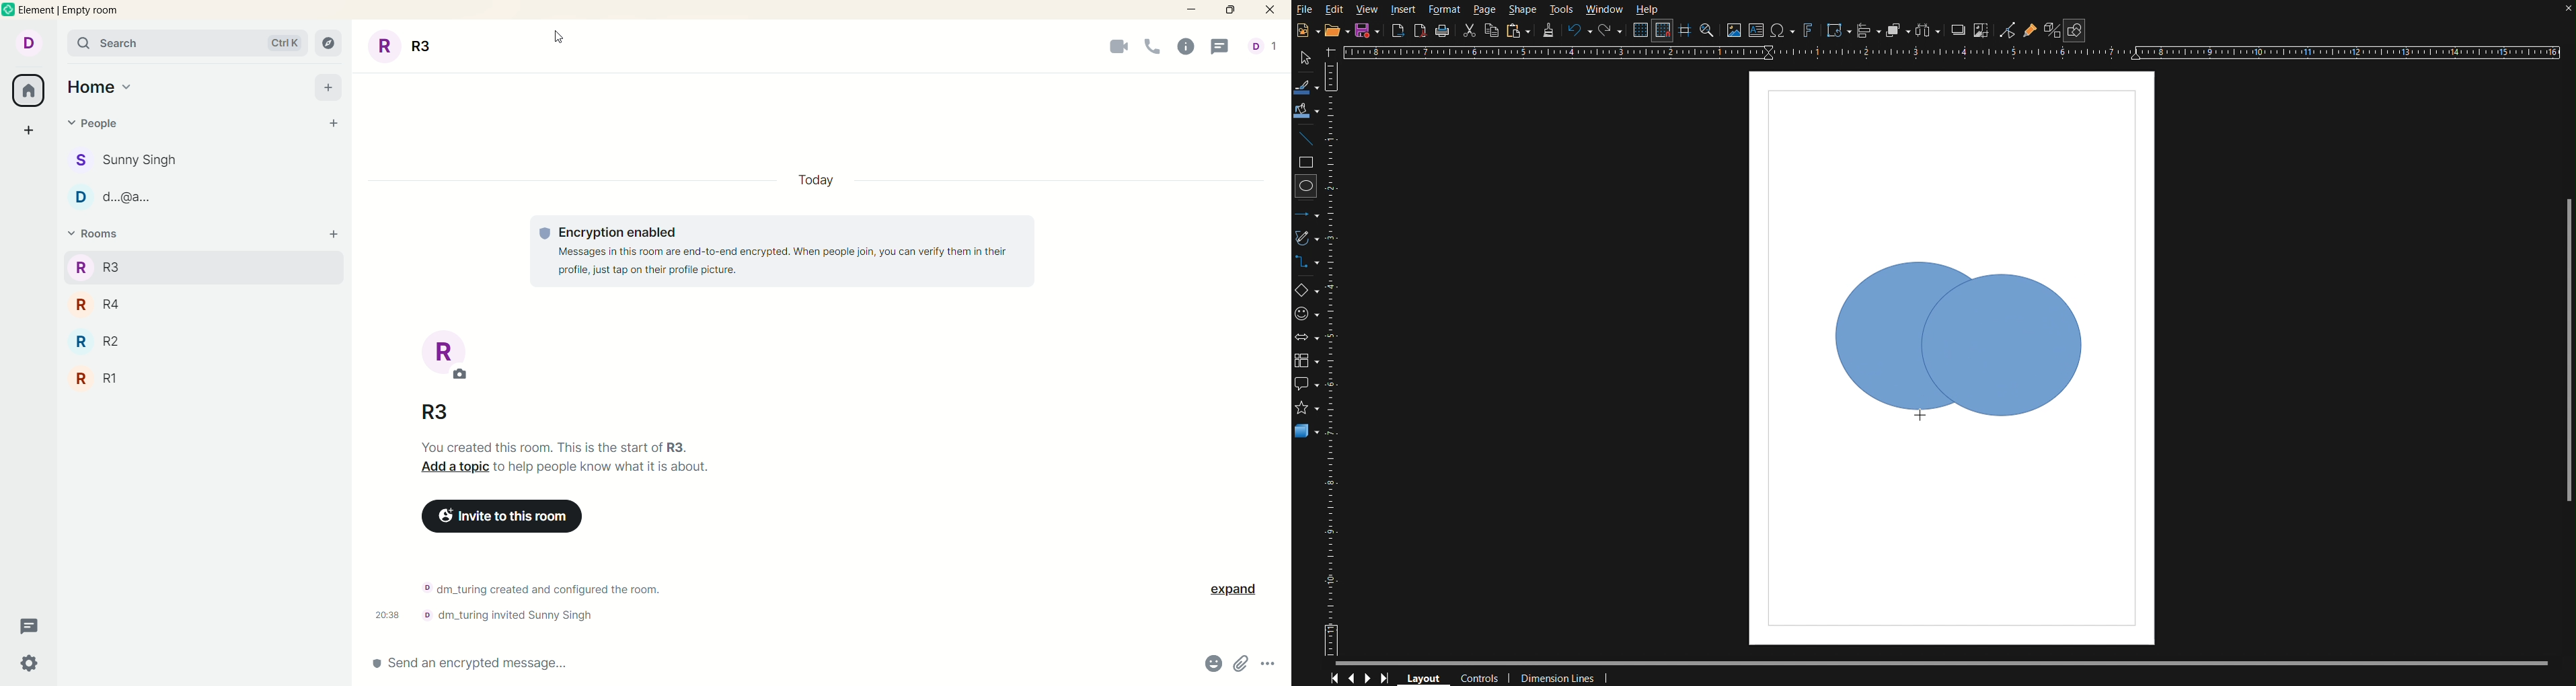 This screenshot has width=2576, height=700. I want to click on Fill Color, so click(1307, 111).